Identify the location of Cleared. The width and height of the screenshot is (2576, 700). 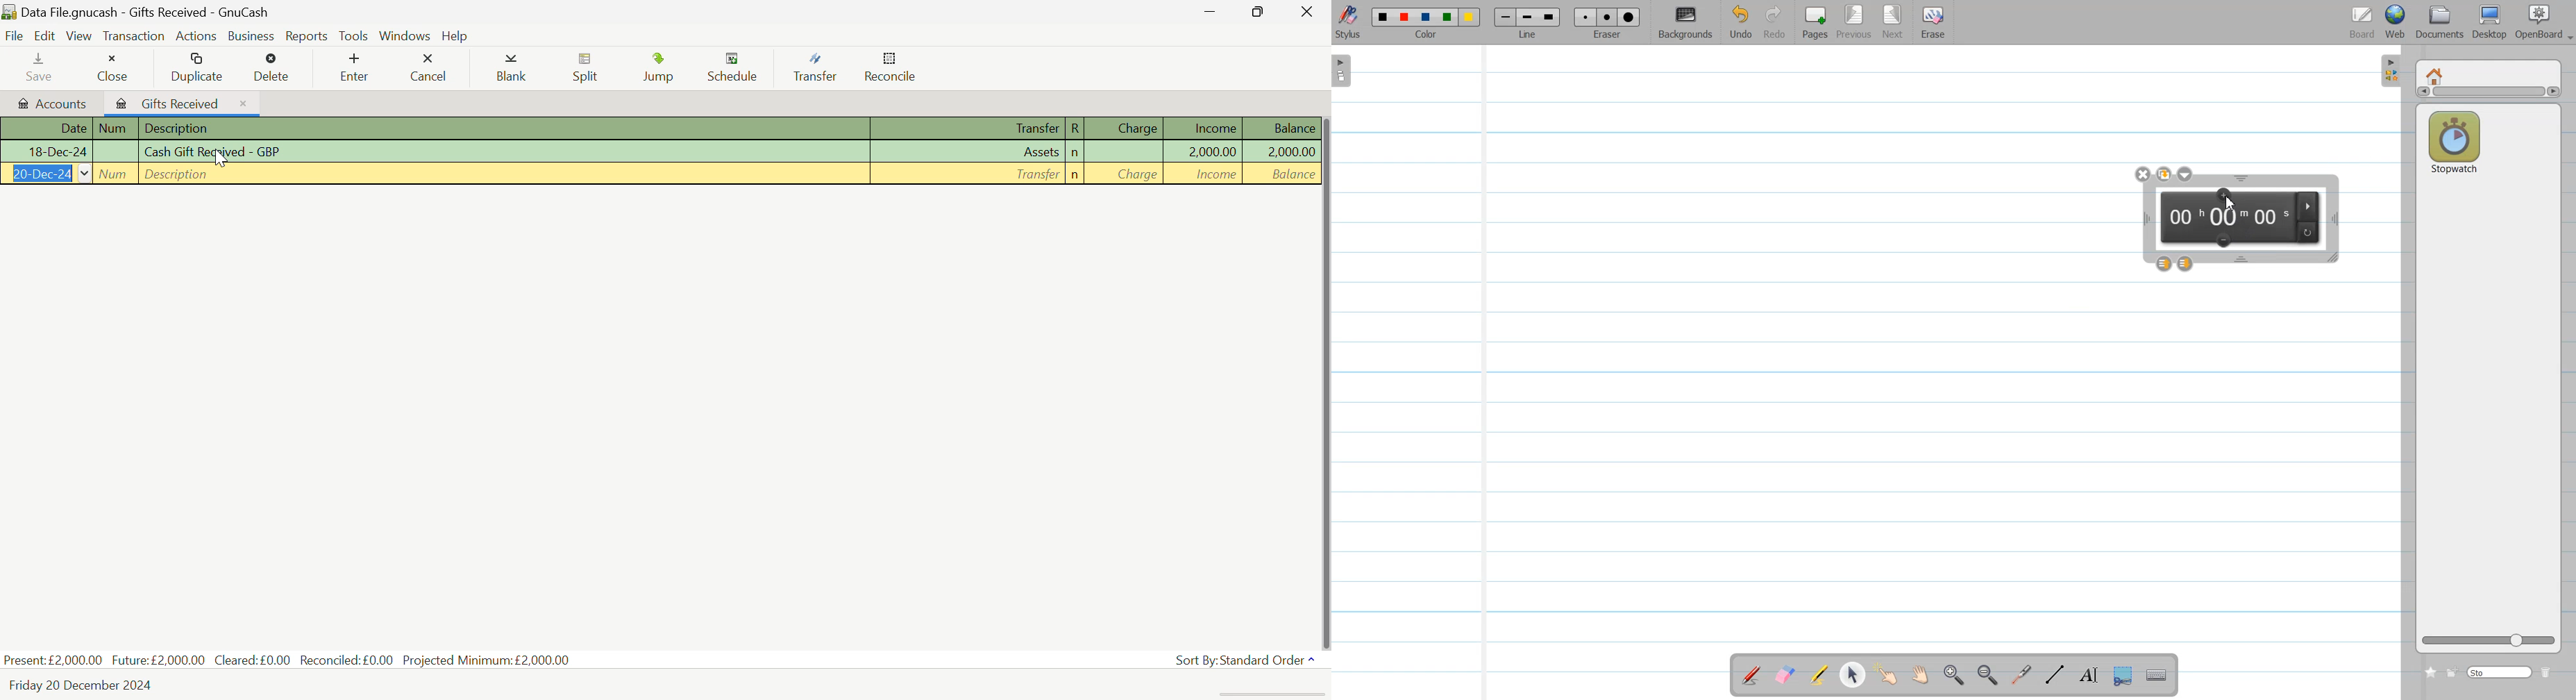
(256, 660).